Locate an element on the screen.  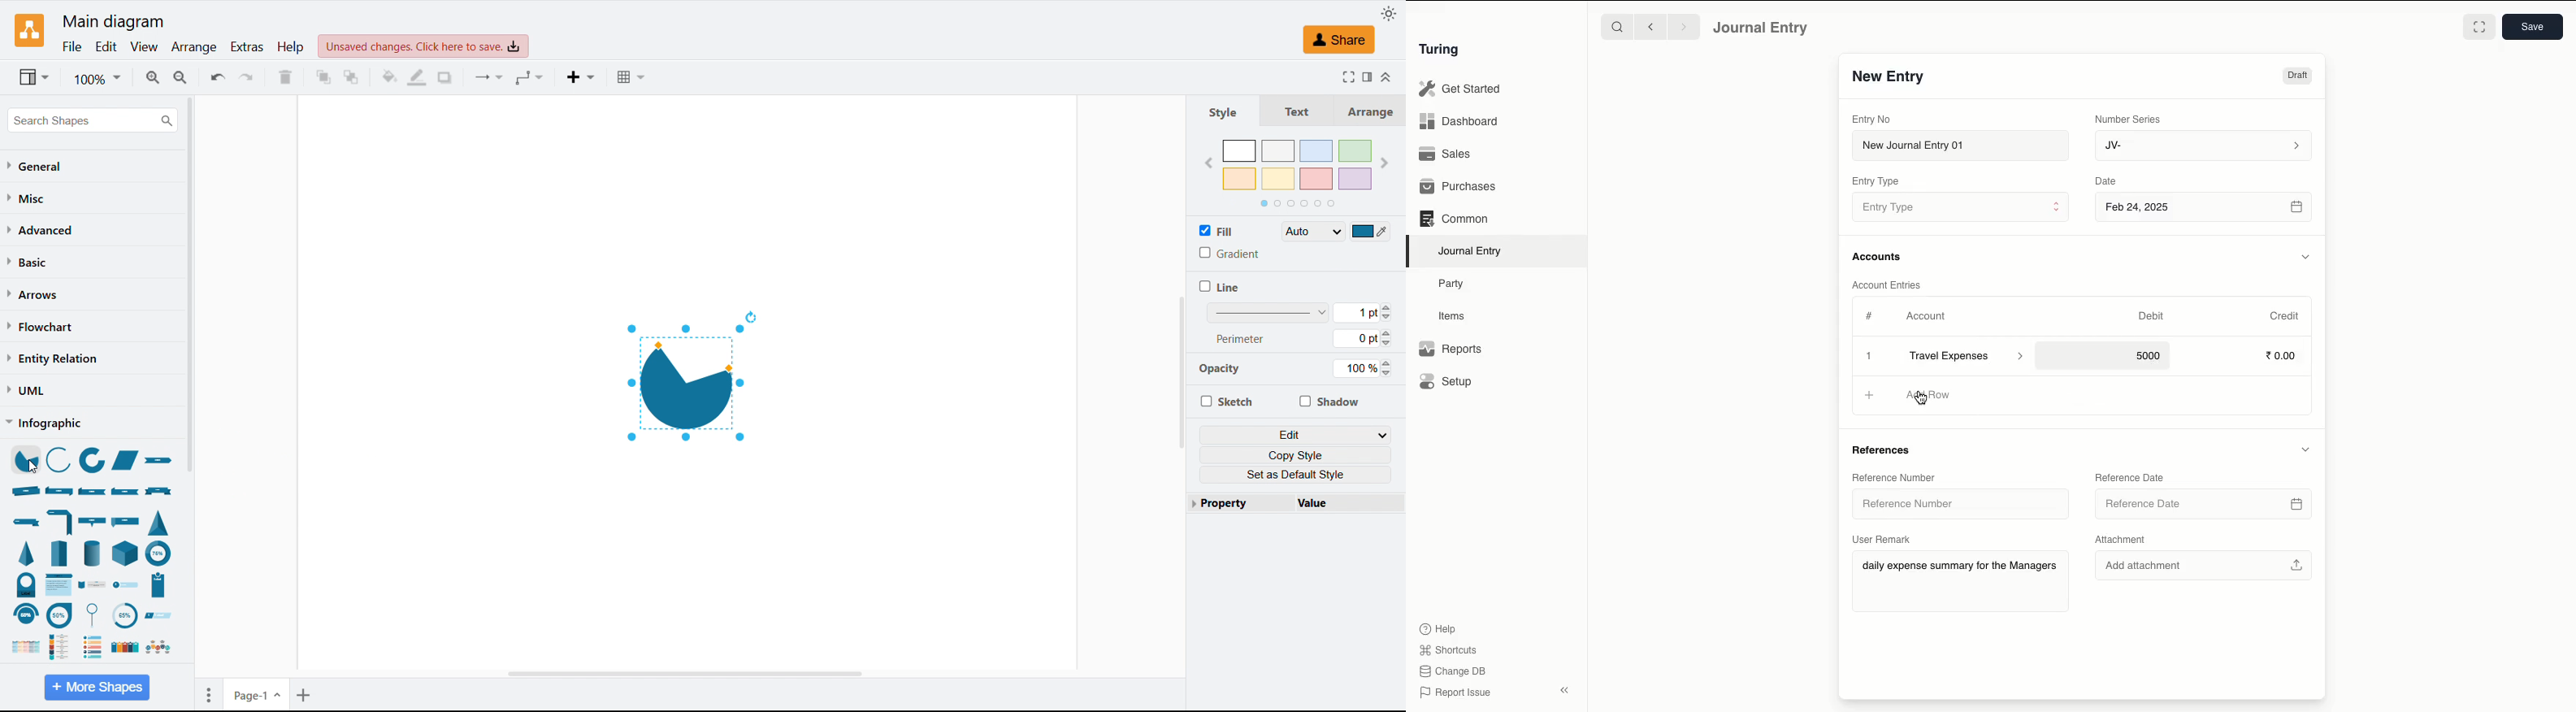
0.00 is located at coordinates (2282, 354).